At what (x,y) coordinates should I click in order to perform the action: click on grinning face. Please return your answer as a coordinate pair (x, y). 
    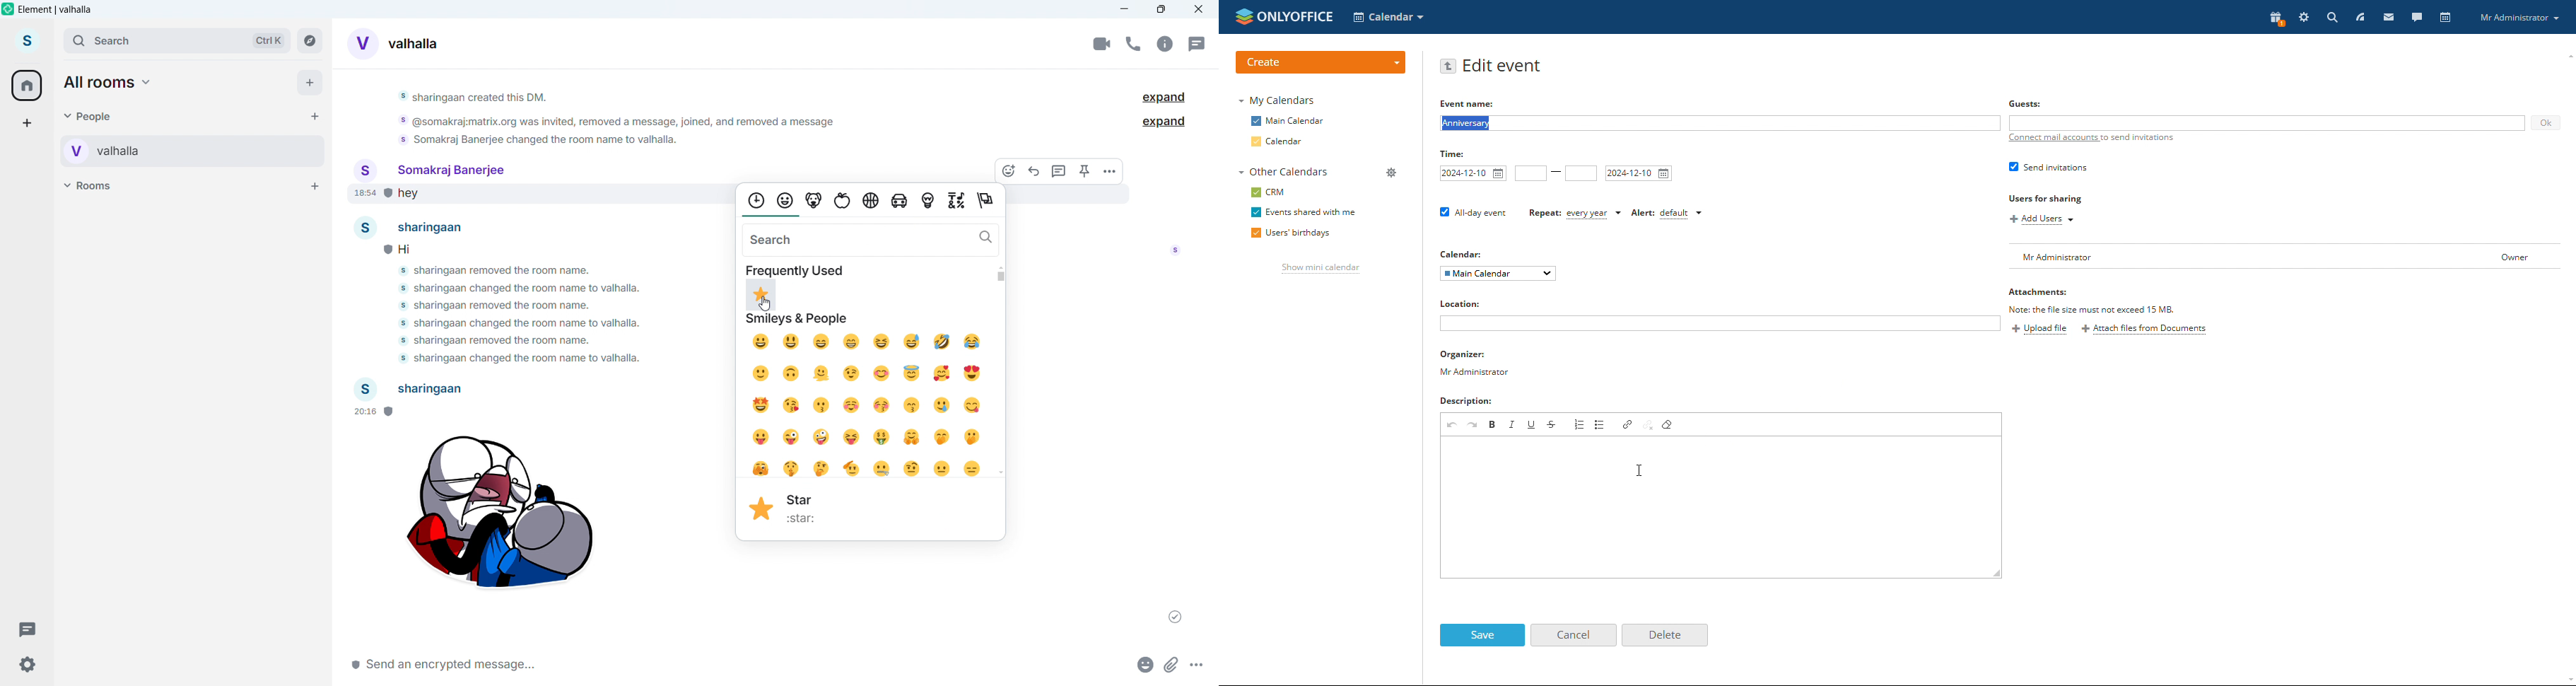
    Looking at the image, I should click on (761, 344).